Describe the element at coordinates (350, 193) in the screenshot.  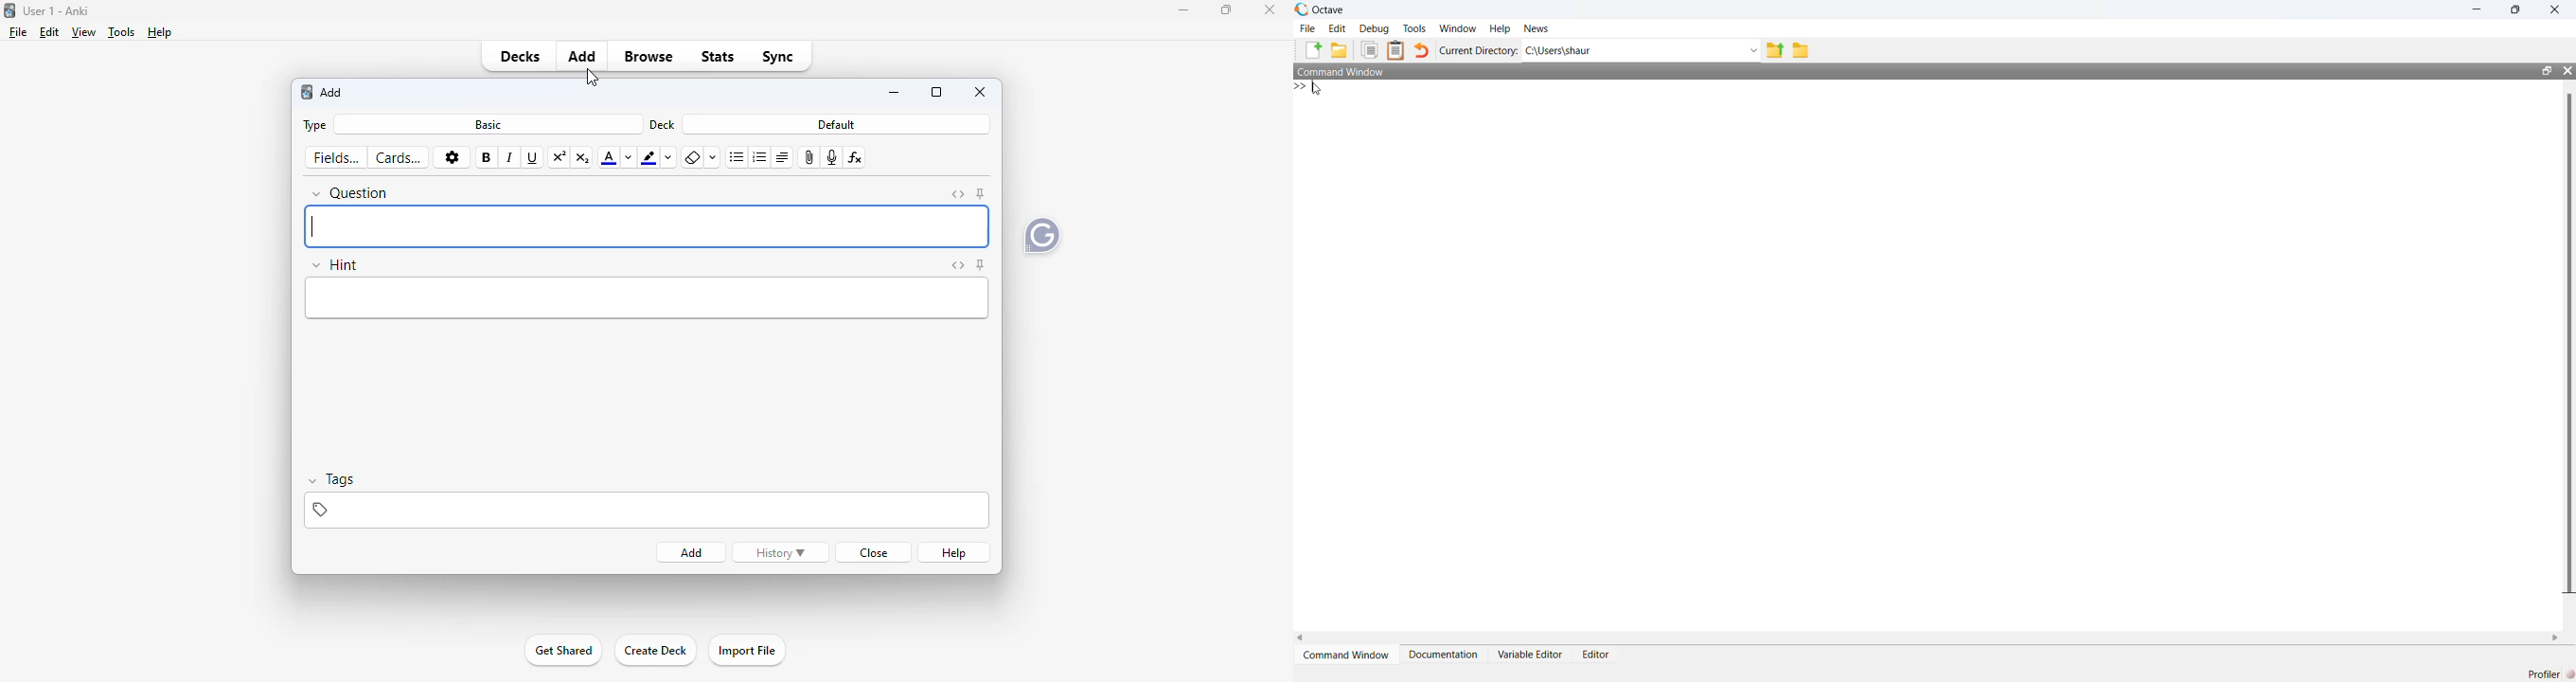
I see `question` at that location.